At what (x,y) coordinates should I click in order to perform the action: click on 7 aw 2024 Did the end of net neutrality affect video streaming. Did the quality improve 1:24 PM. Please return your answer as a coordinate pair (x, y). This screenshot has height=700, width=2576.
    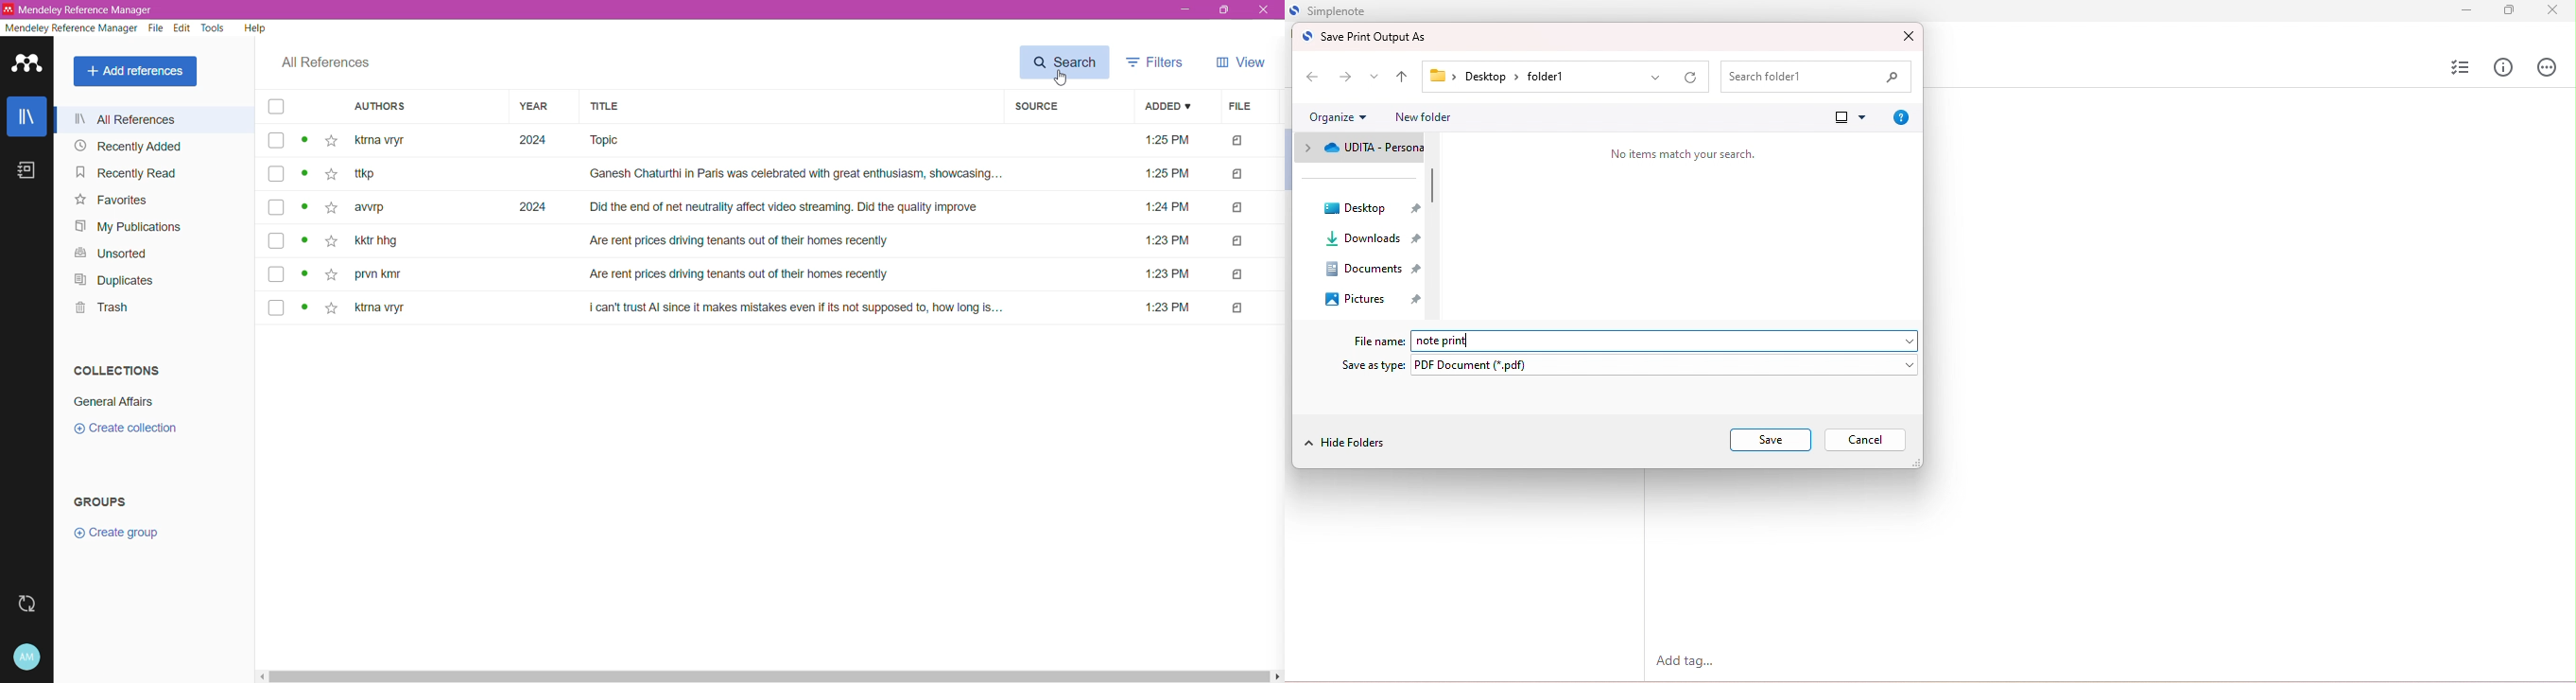
    Looking at the image, I should click on (778, 207).